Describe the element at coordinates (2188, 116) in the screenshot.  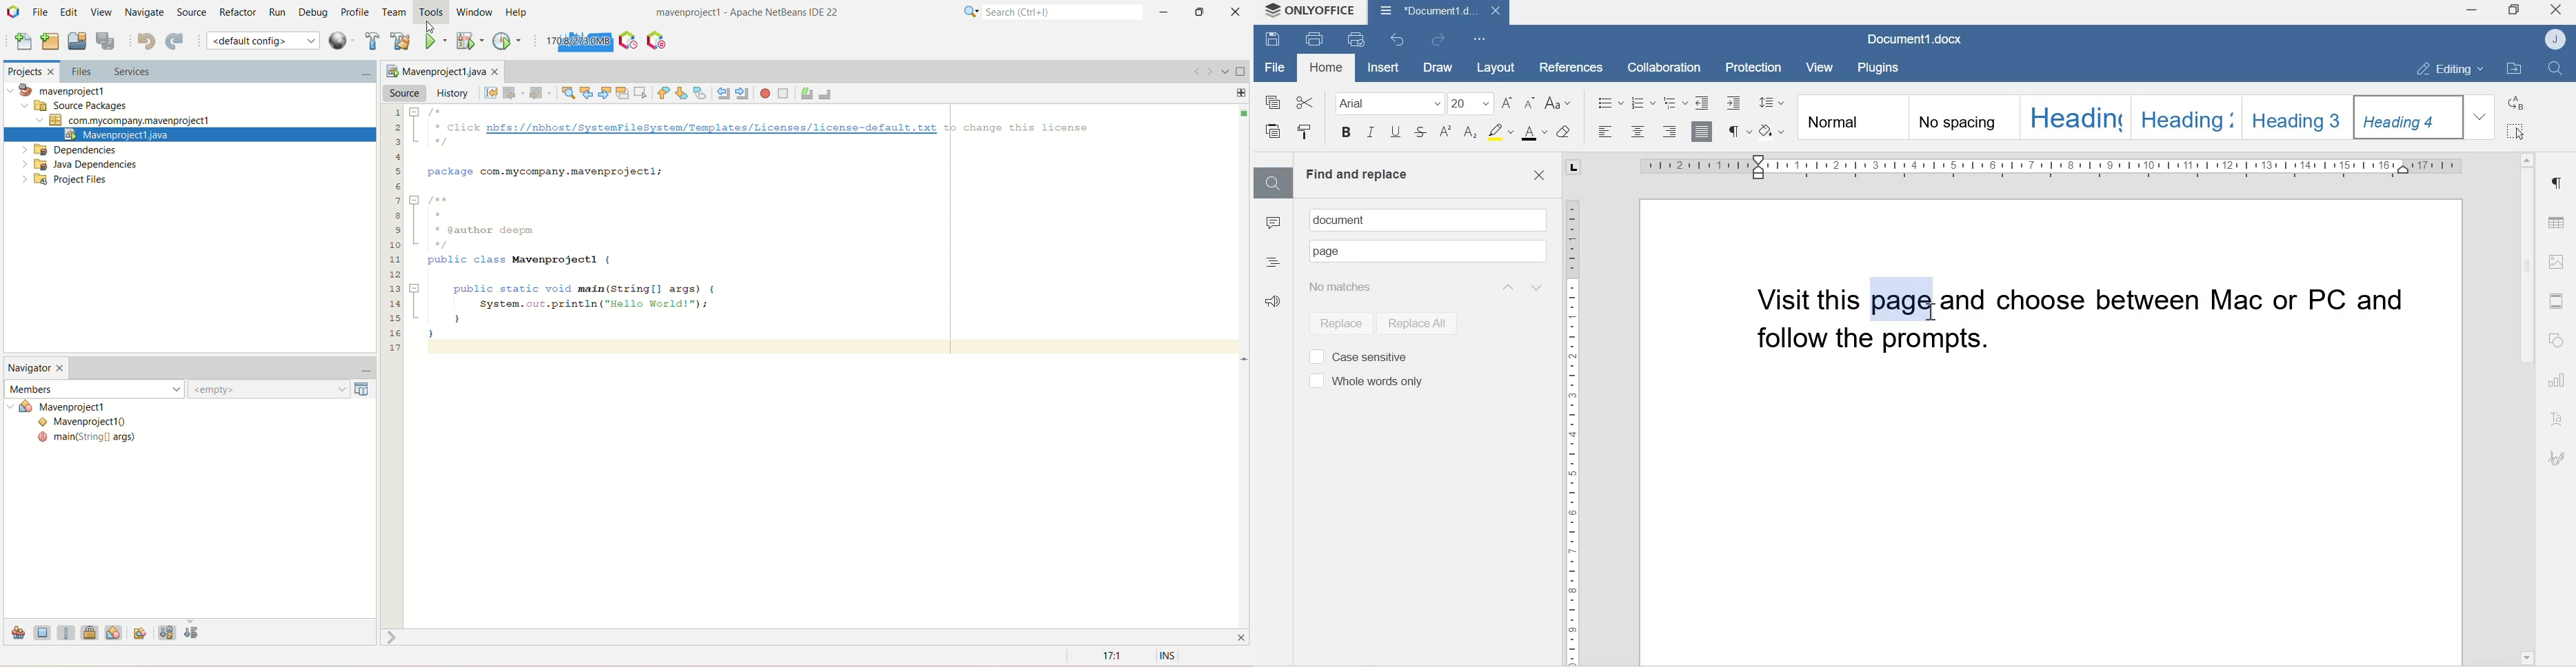
I see `Heading 2` at that location.